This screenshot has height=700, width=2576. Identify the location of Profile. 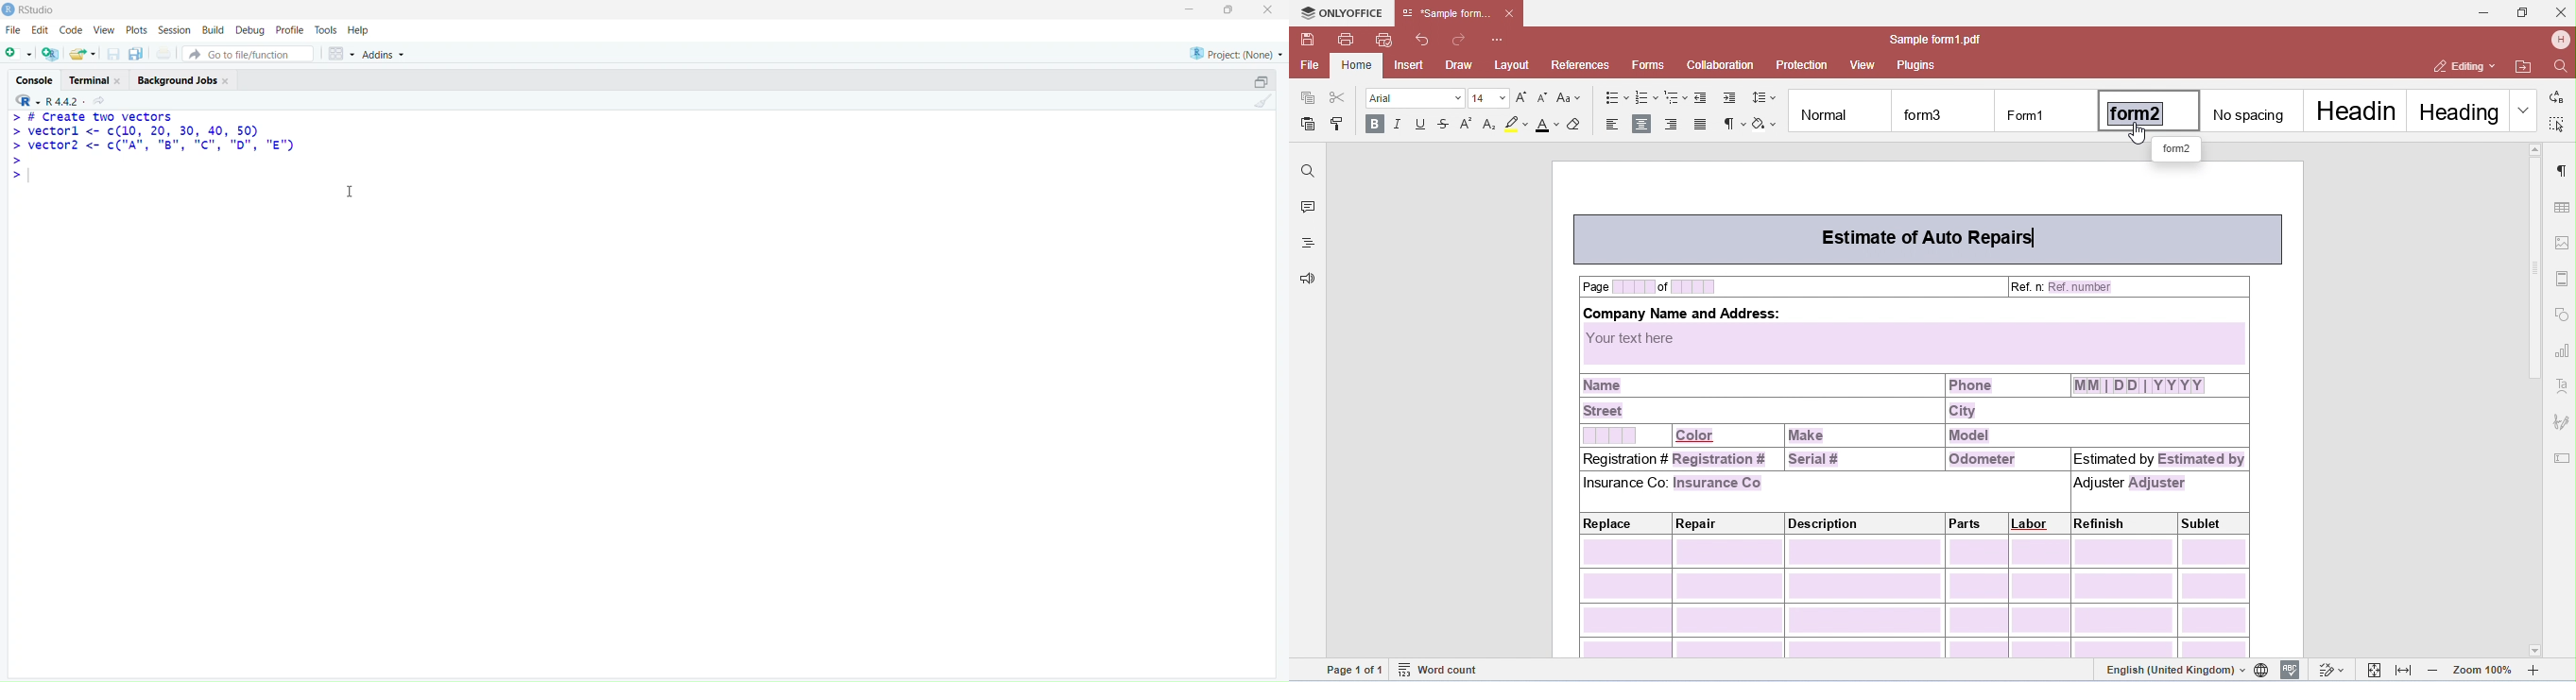
(289, 29).